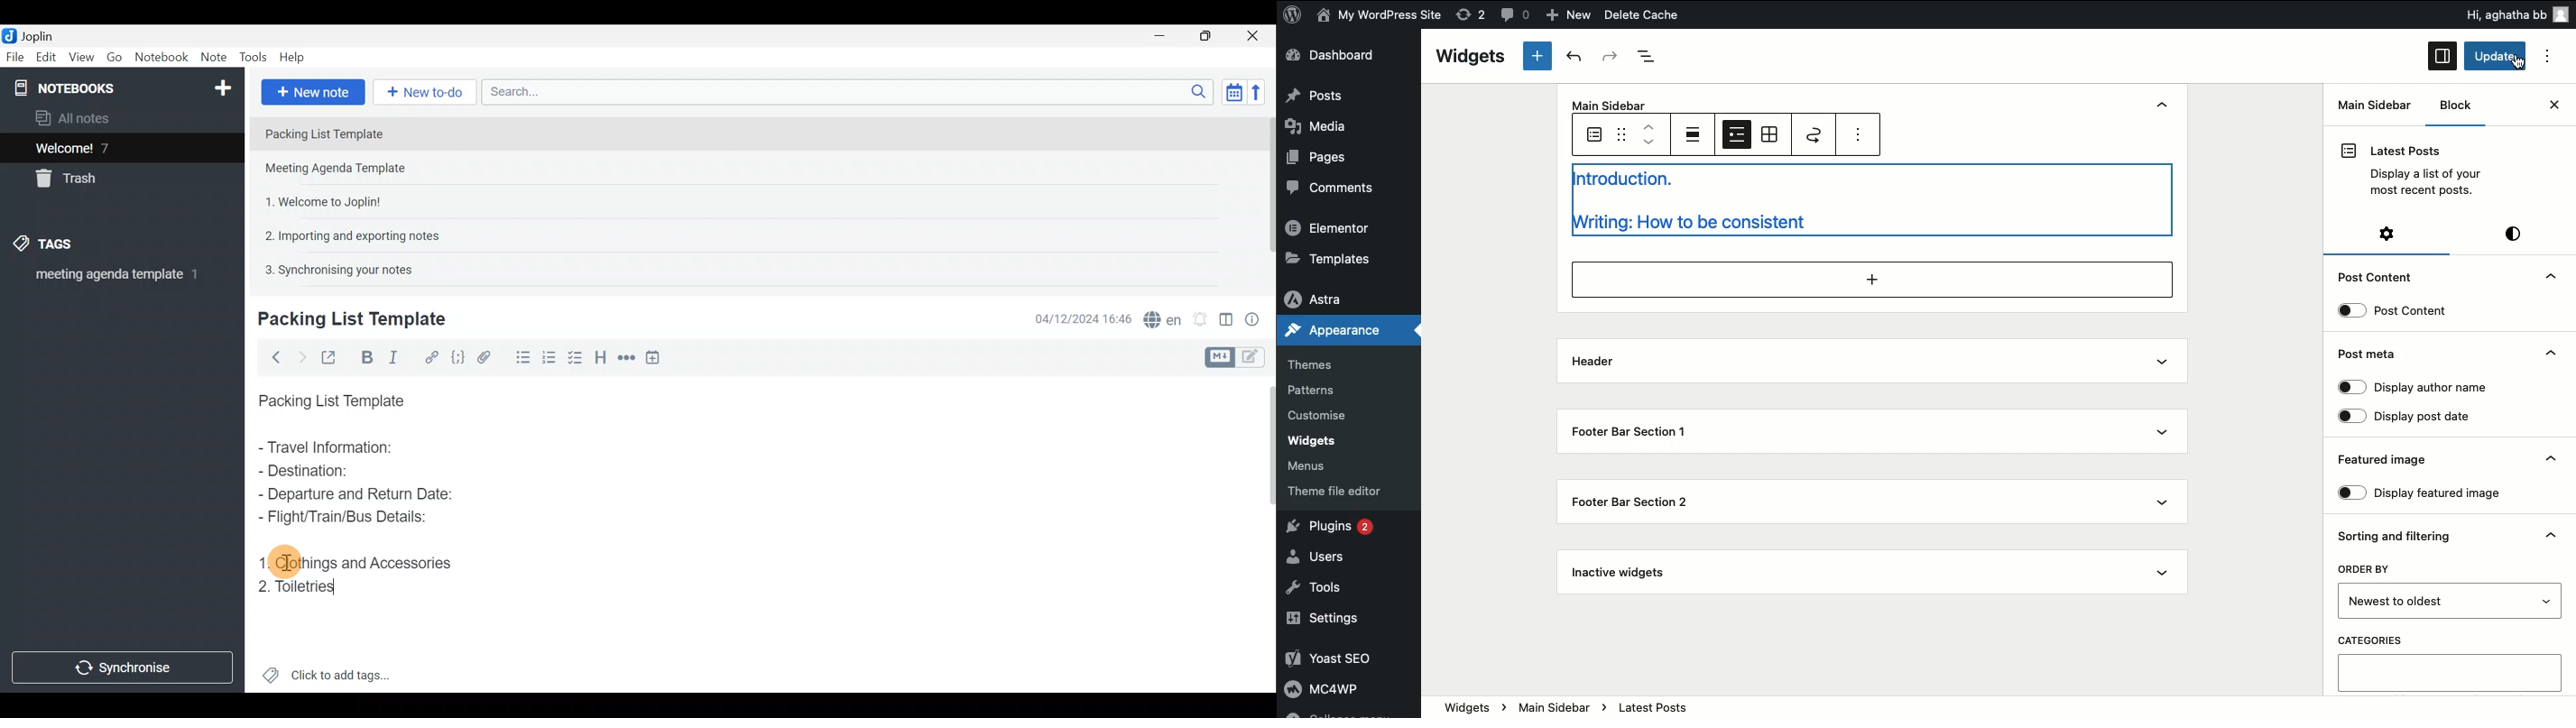 The height and width of the screenshot is (728, 2576). What do you see at coordinates (1230, 92) in the screenshot?
I see `Toggle sort order field` at bounding box center [1230, 92].